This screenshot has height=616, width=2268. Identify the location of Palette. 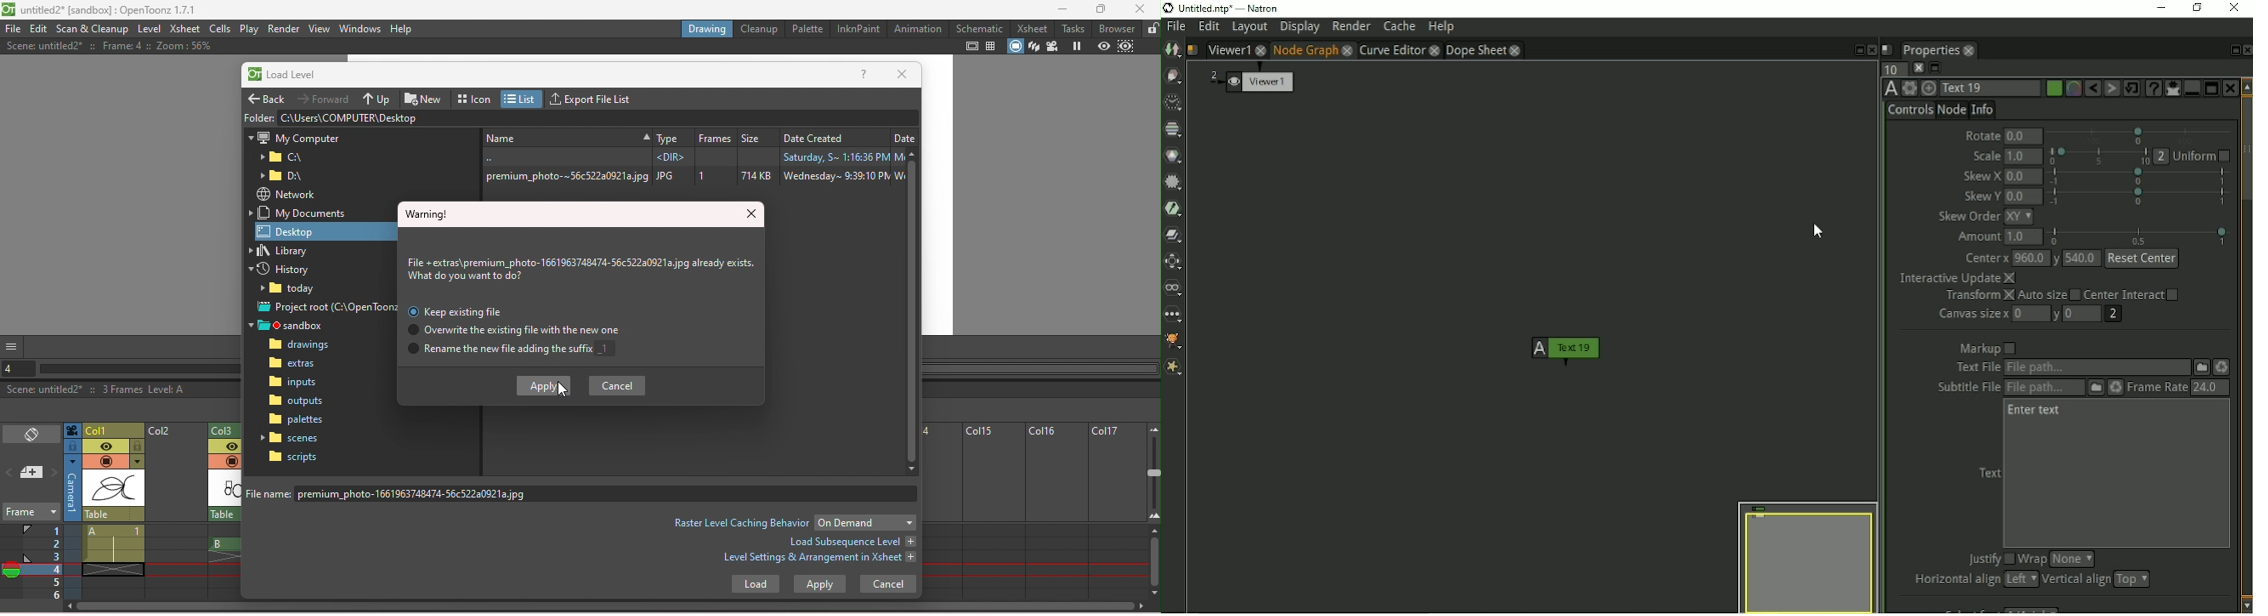
(809, 28).